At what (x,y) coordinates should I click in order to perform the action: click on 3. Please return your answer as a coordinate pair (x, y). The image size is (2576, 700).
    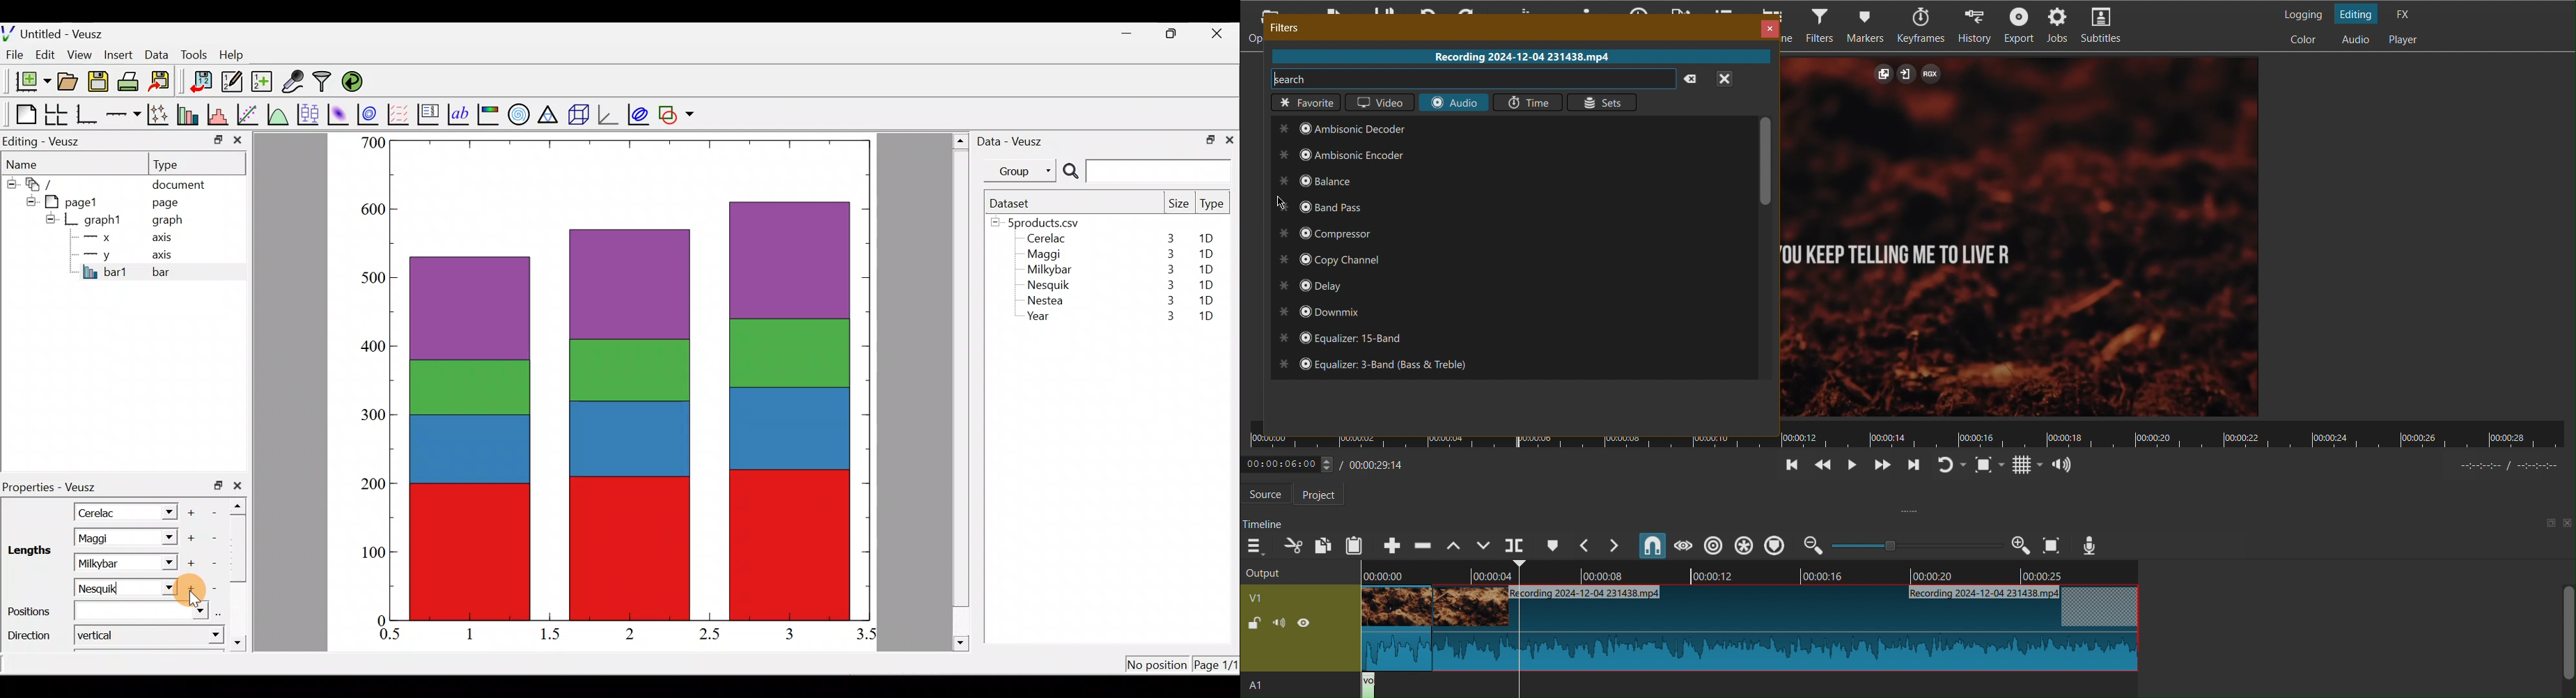
    Looking at the image, I should click on (1164, 317).